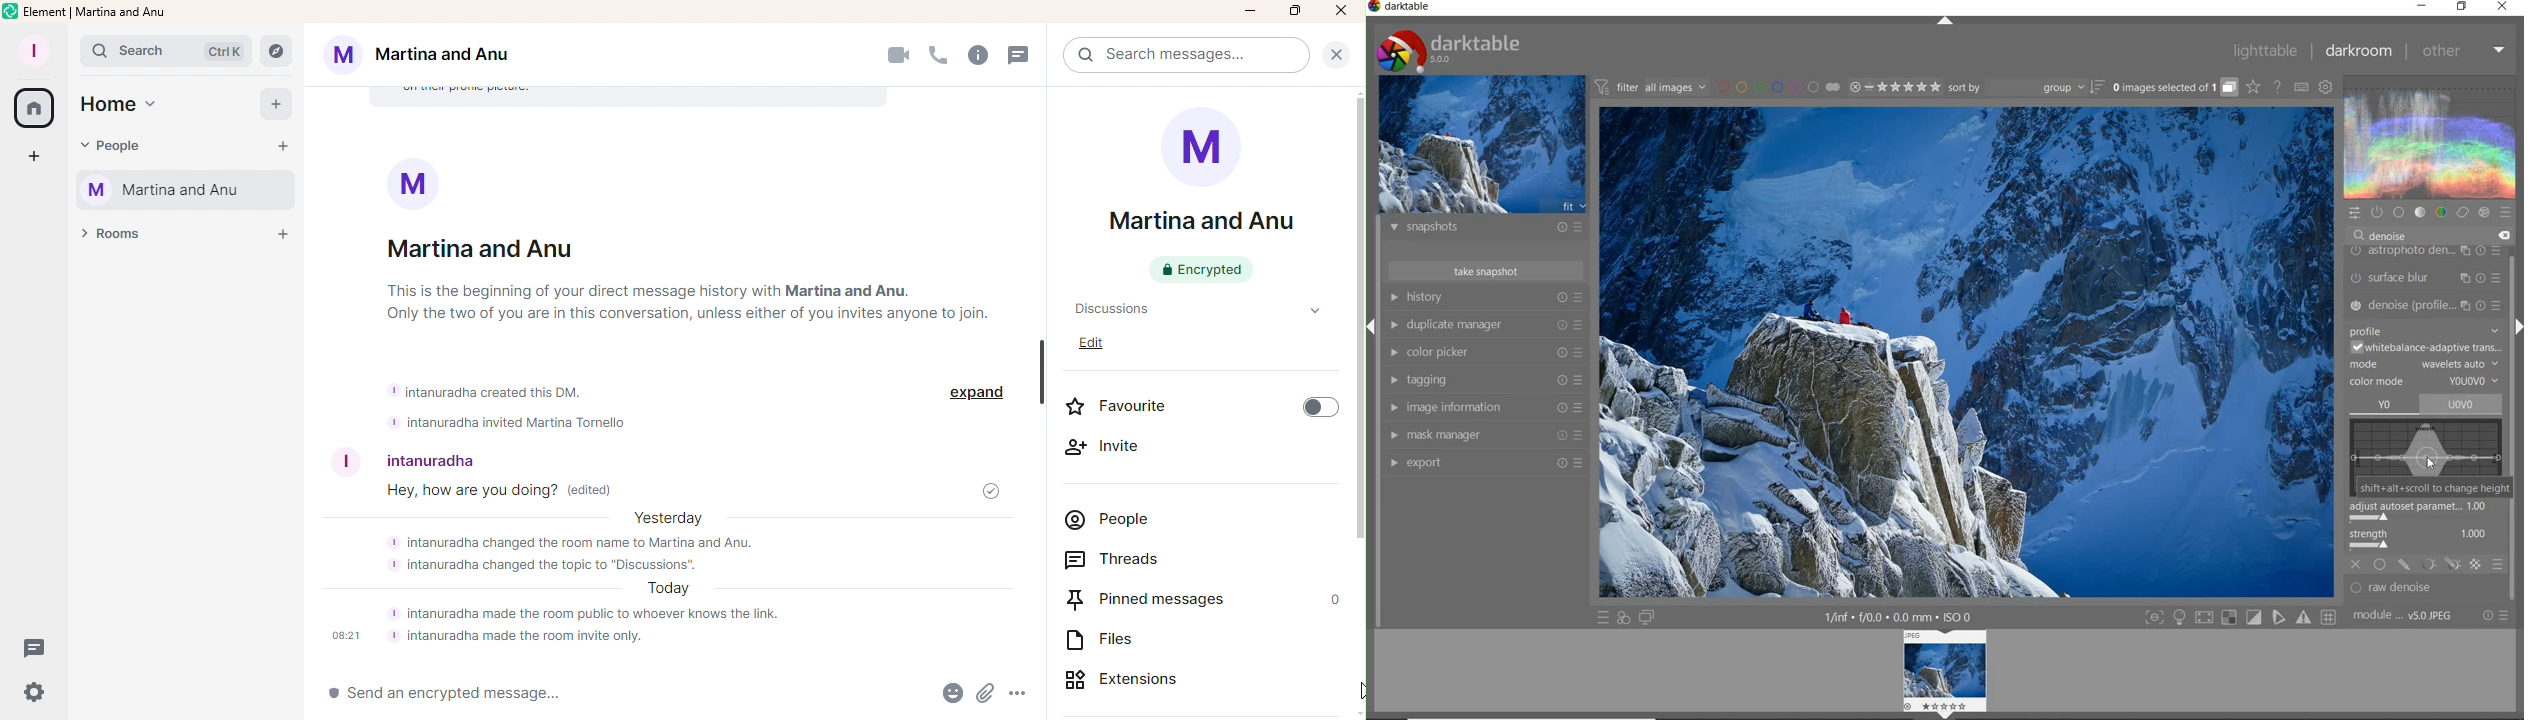  What do you see at coordinates (1603, 618) in the screenshot?
I see `quick access to presets` at bounding box center [1603, 618].